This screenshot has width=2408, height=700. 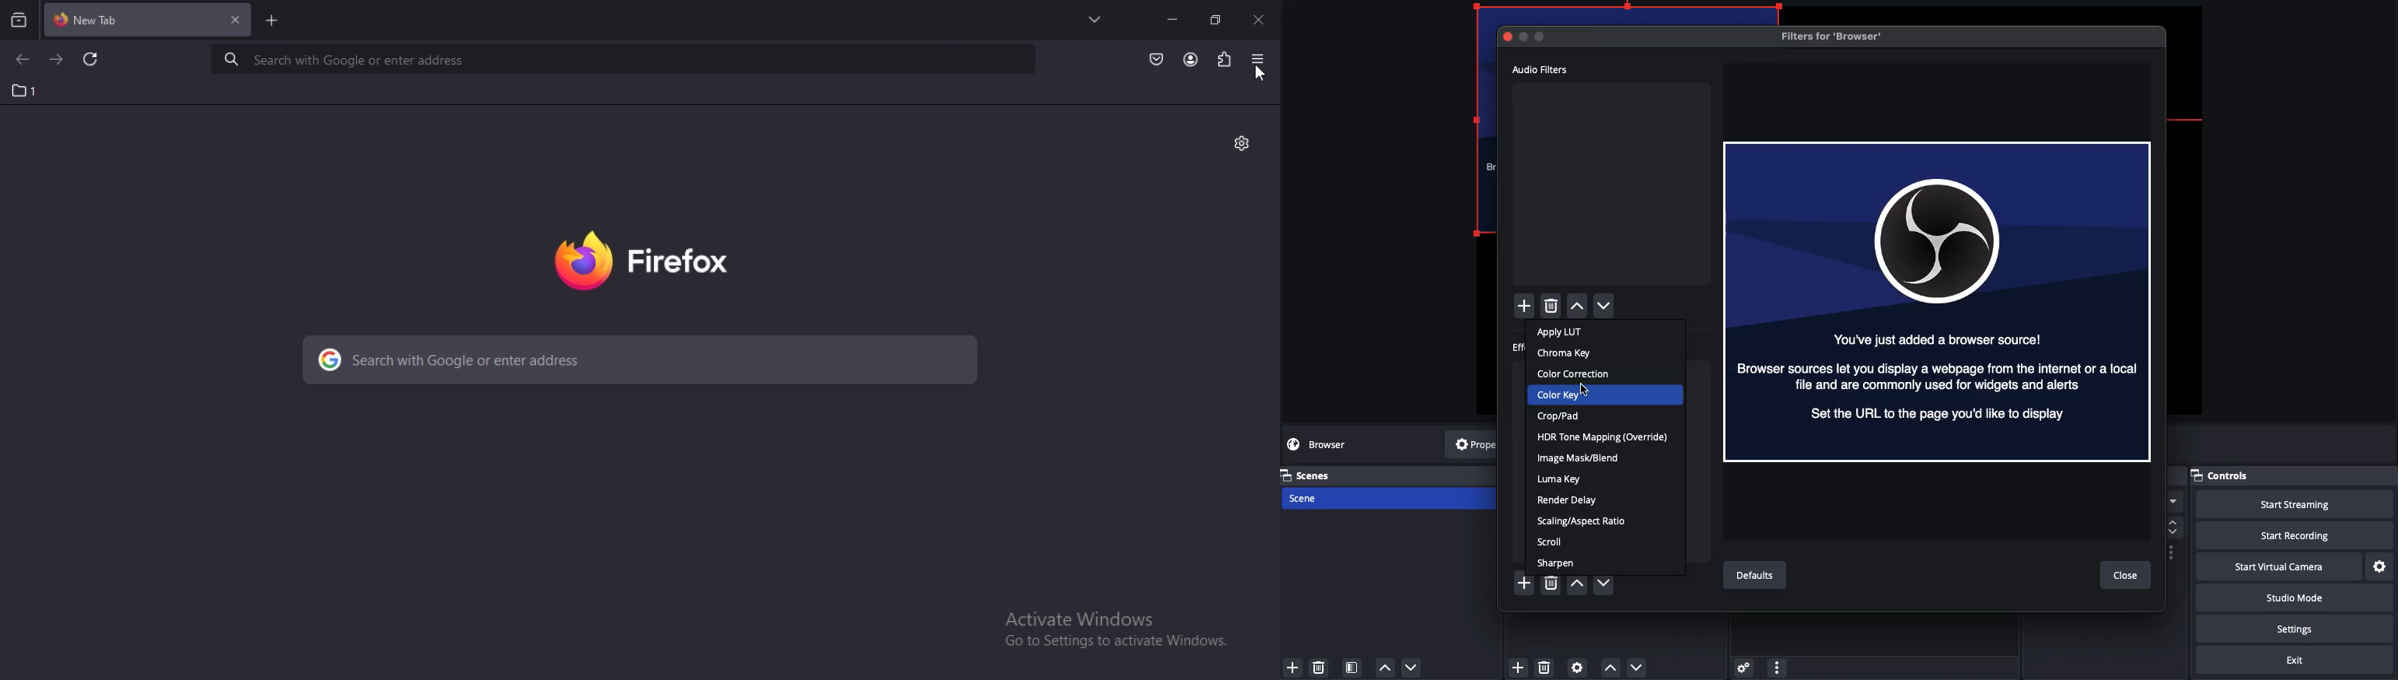 What do you see at coordinates (1241, 143) in the screenshot?
I see `personalize new tab` at bounding box center [1241, 143].